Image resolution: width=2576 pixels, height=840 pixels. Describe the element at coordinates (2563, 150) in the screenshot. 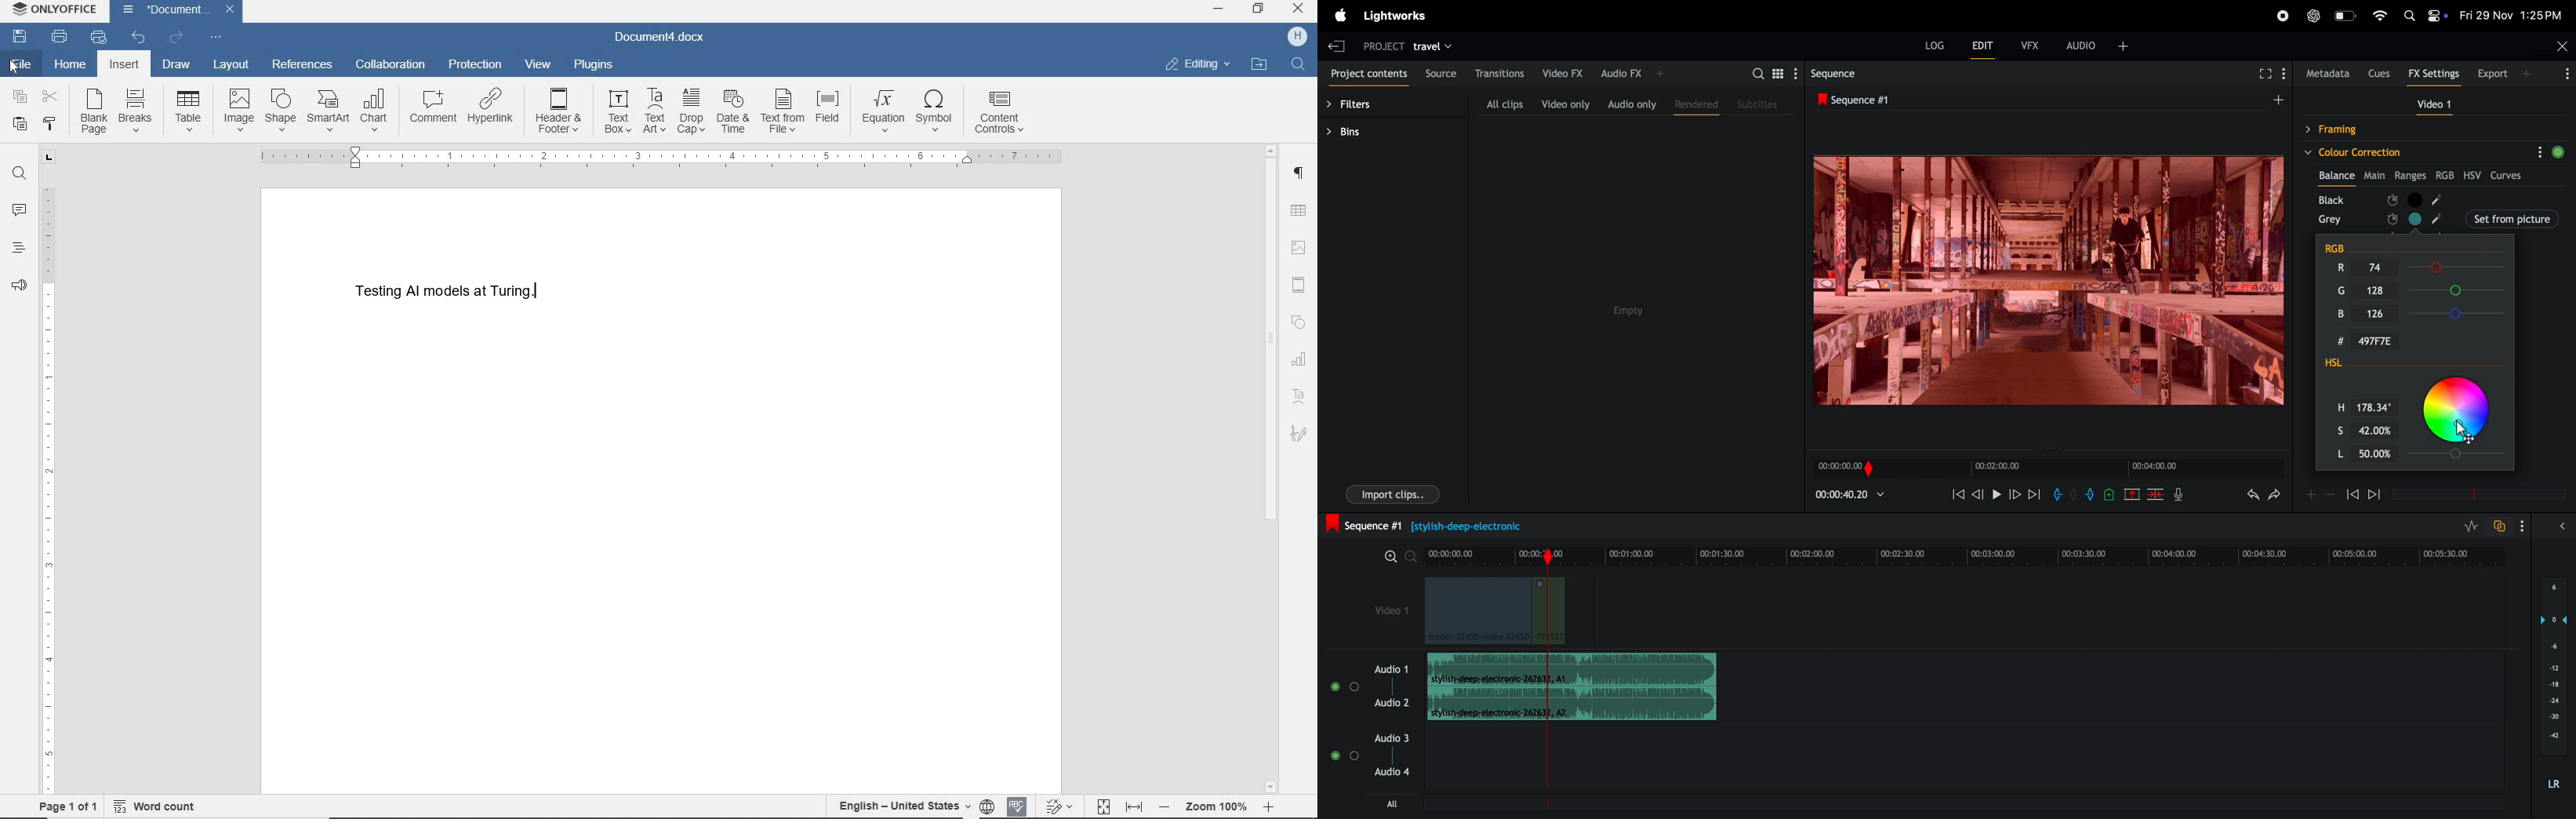

I see `green circle` at that location.